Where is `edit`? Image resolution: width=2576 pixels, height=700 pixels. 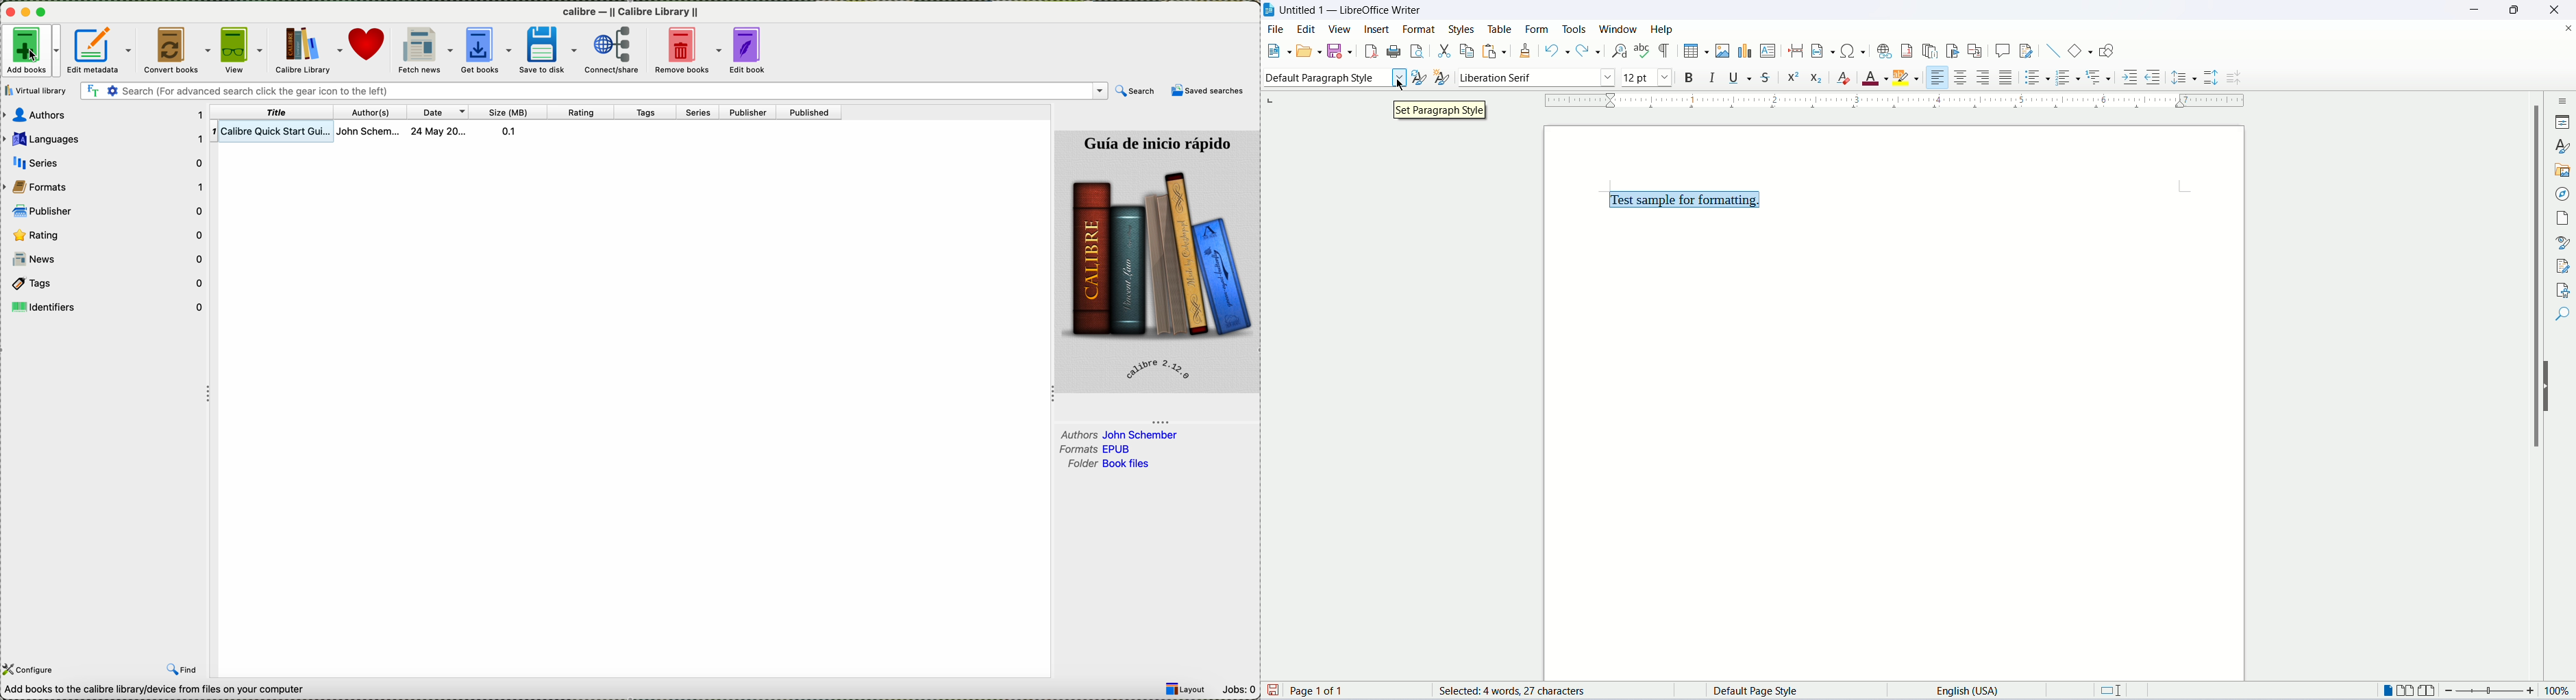
edit is located at coordinates (1307, 31).